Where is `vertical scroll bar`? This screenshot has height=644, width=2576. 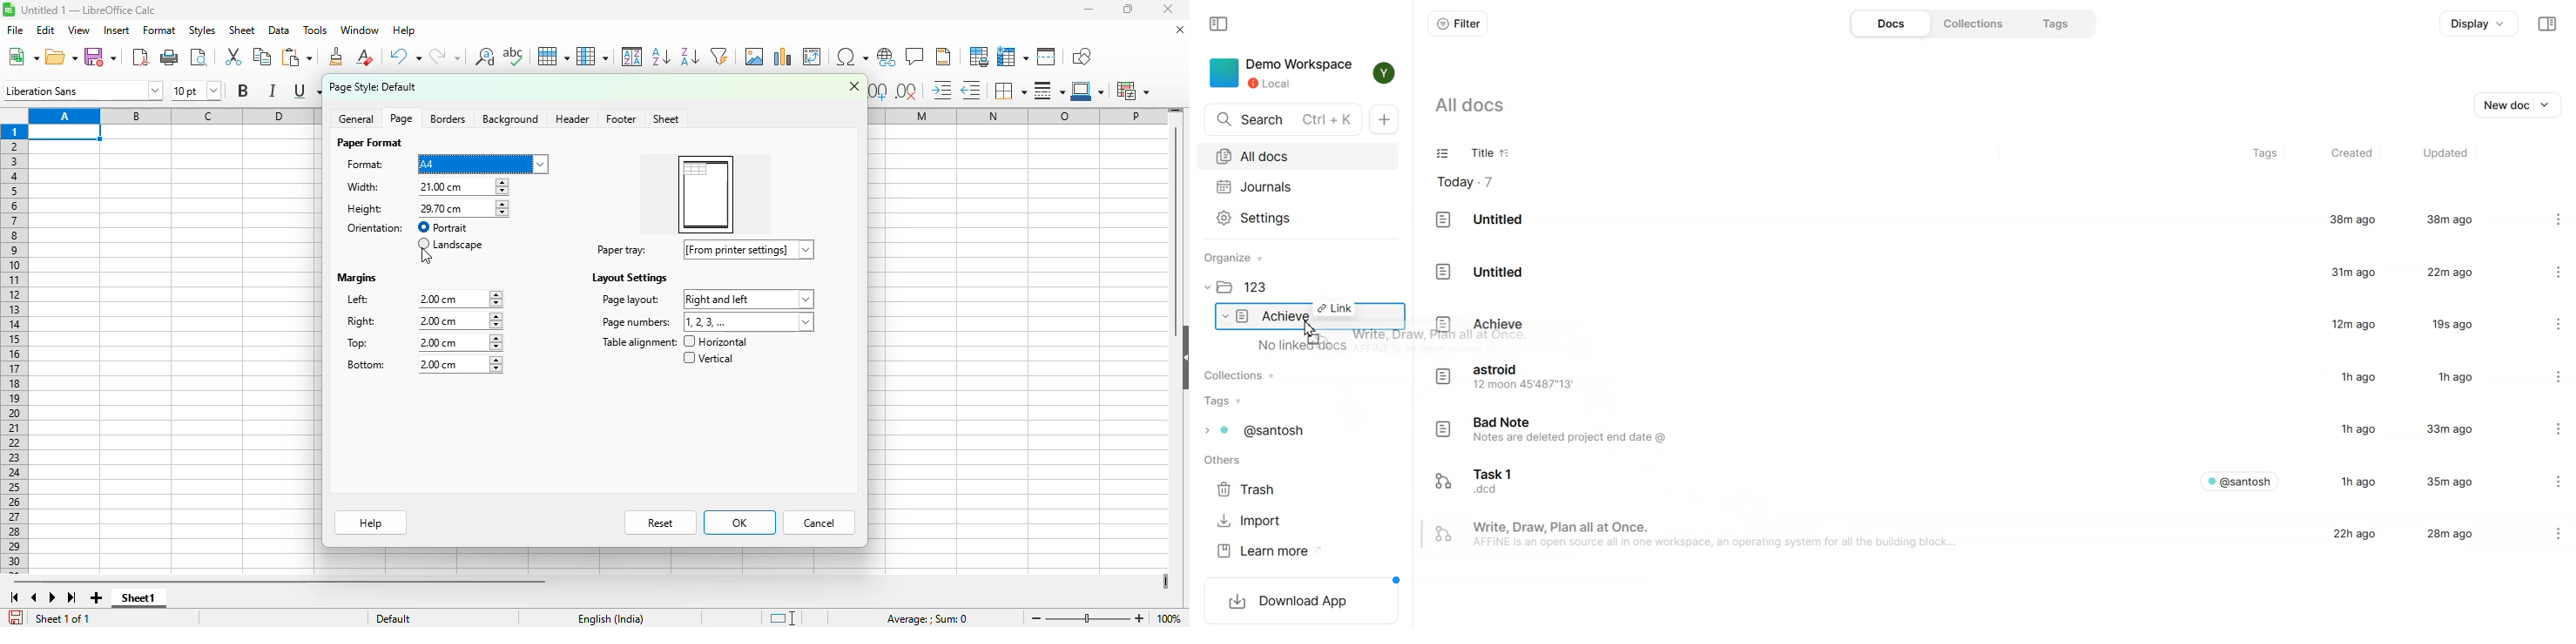 vertical scroll bar is located at coordinates (1177, 232).